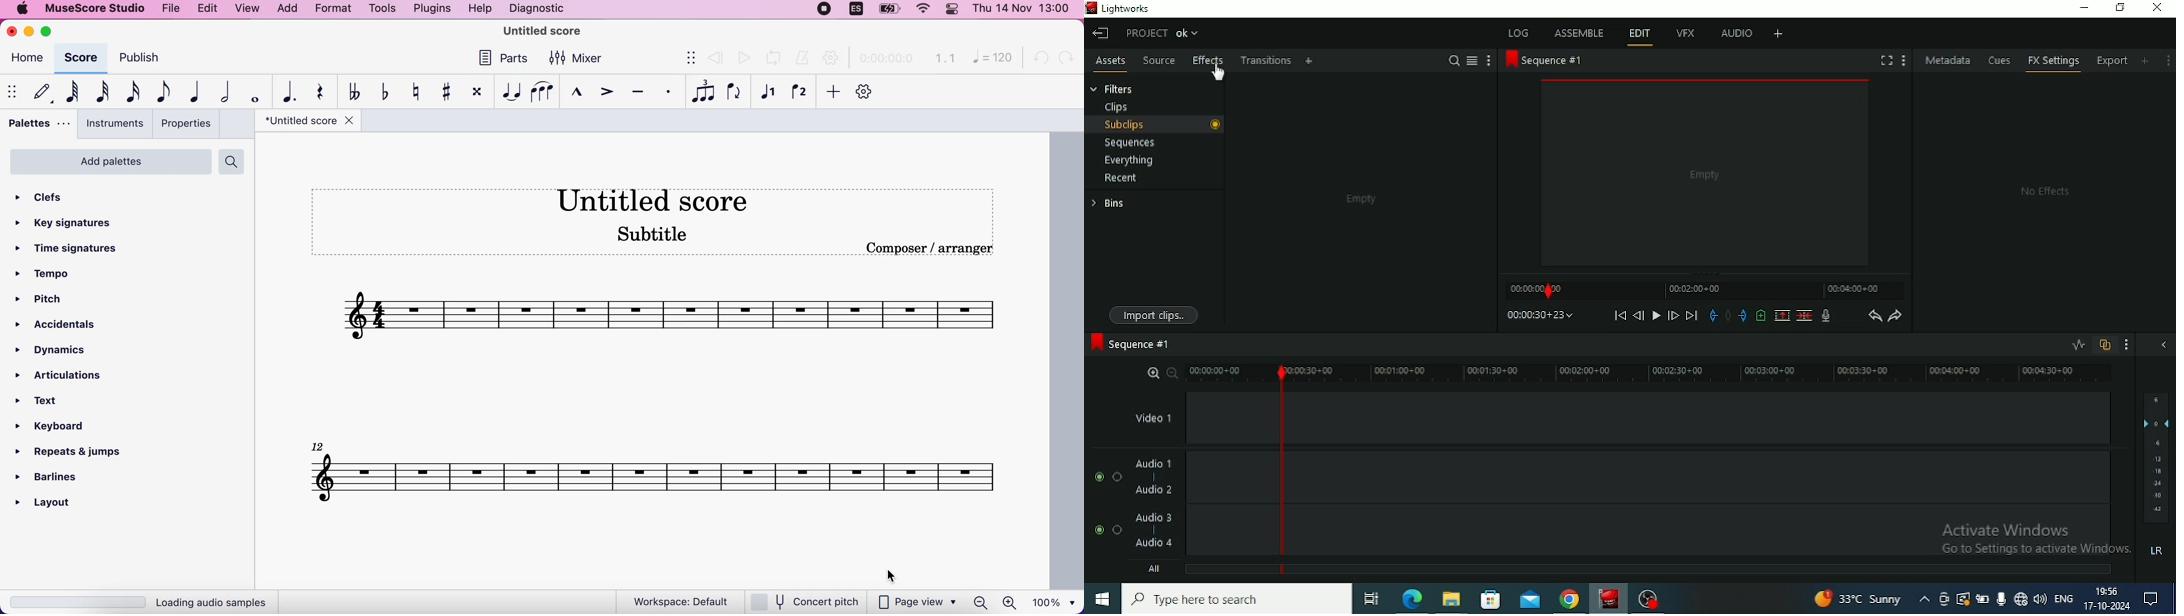 The width and height of the screenshot is (2184, 616). I want to click on Time, so click(1540, 314).